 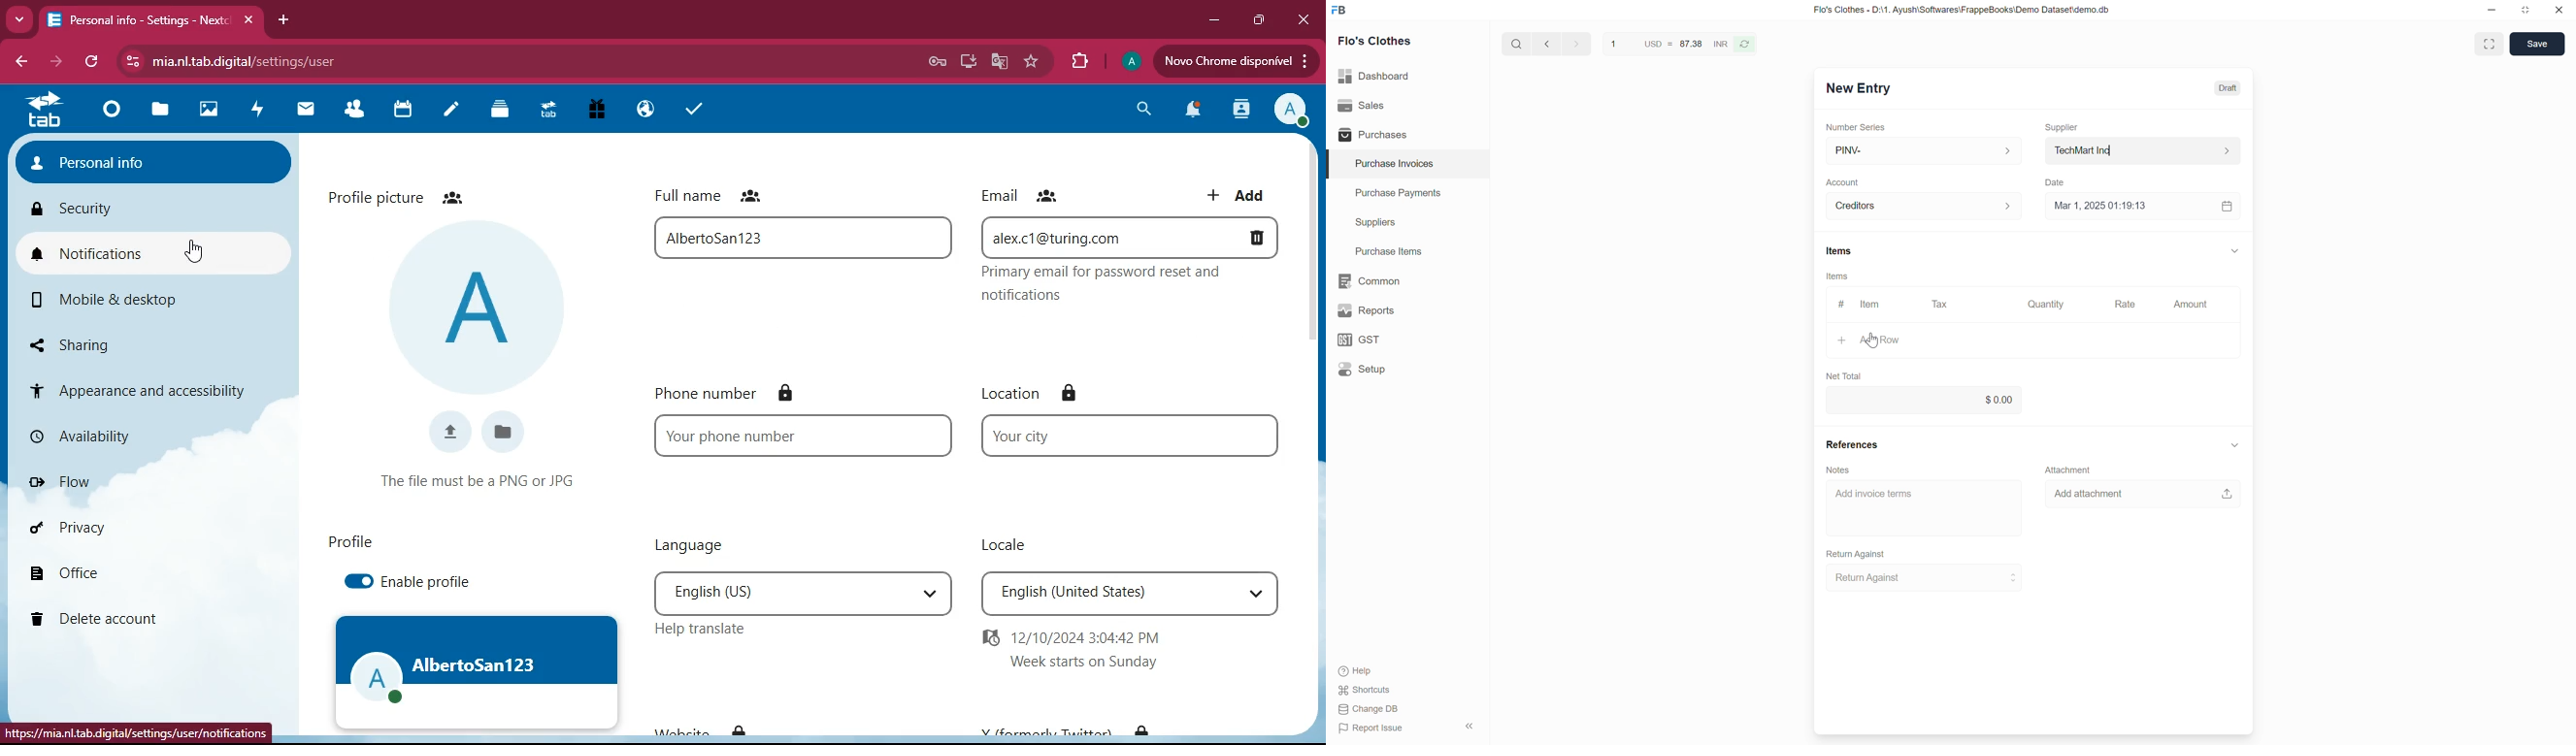 I want to click on Flo's Clothes, so click(x=1377, y=42).